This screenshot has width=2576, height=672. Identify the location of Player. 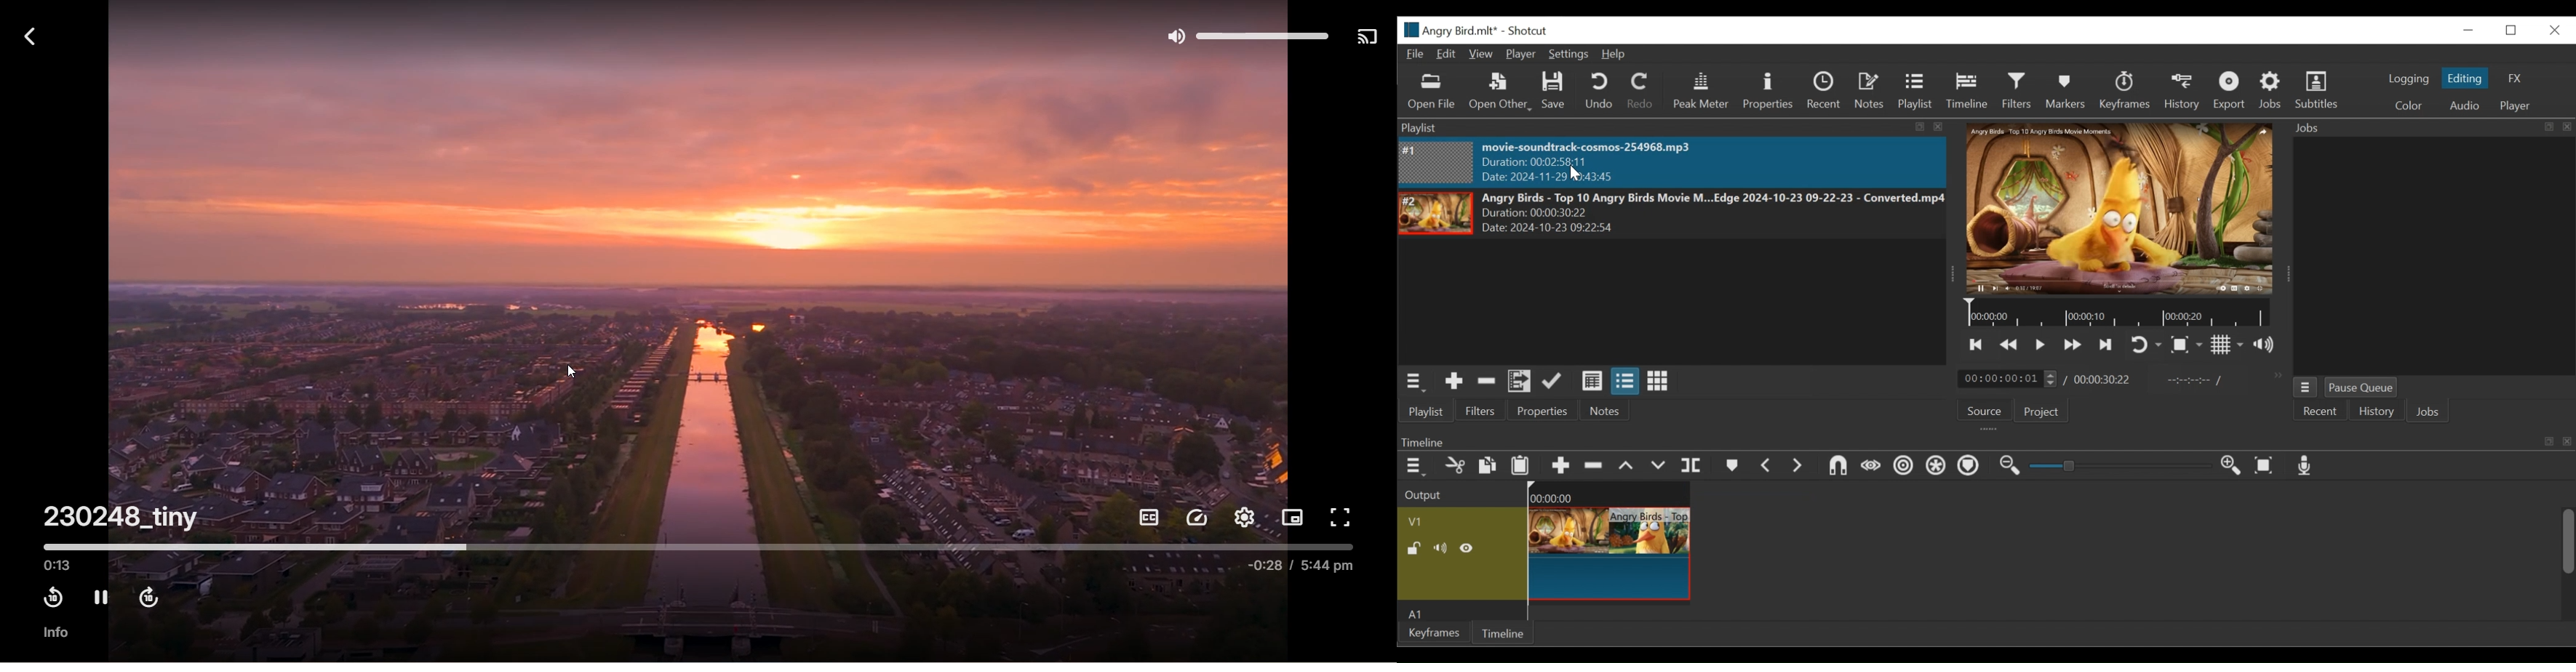
(1519, 55).